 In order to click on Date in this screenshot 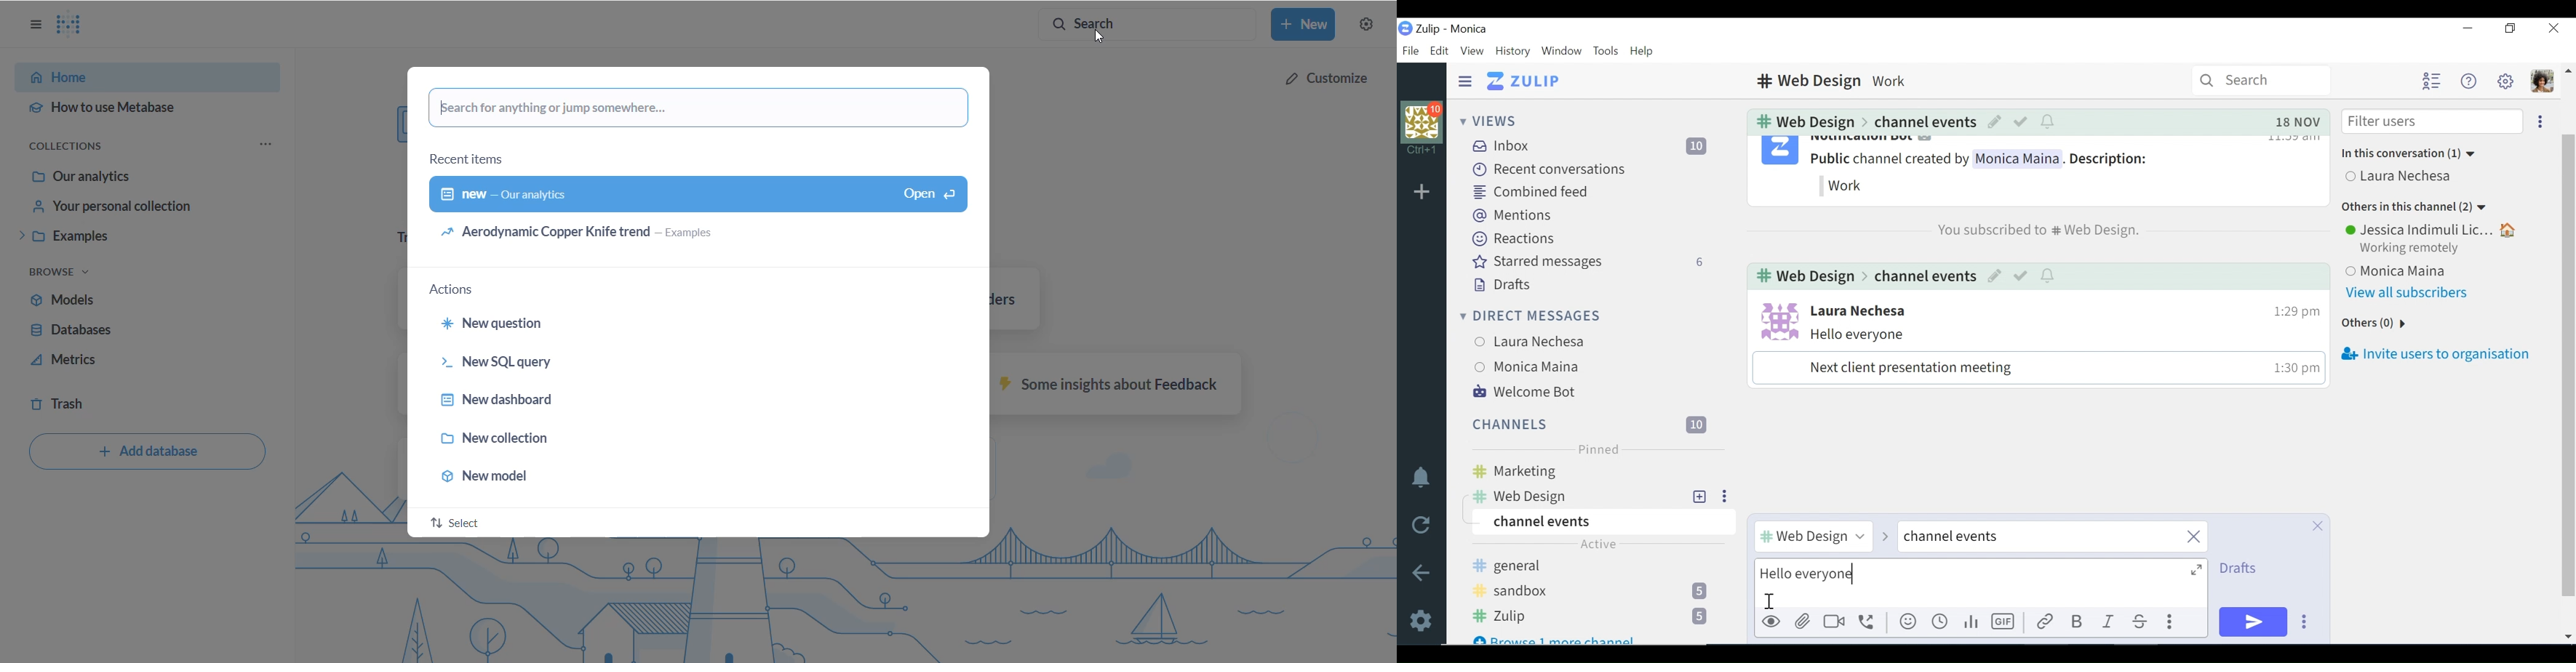, I will do `click(2298, 122)`.